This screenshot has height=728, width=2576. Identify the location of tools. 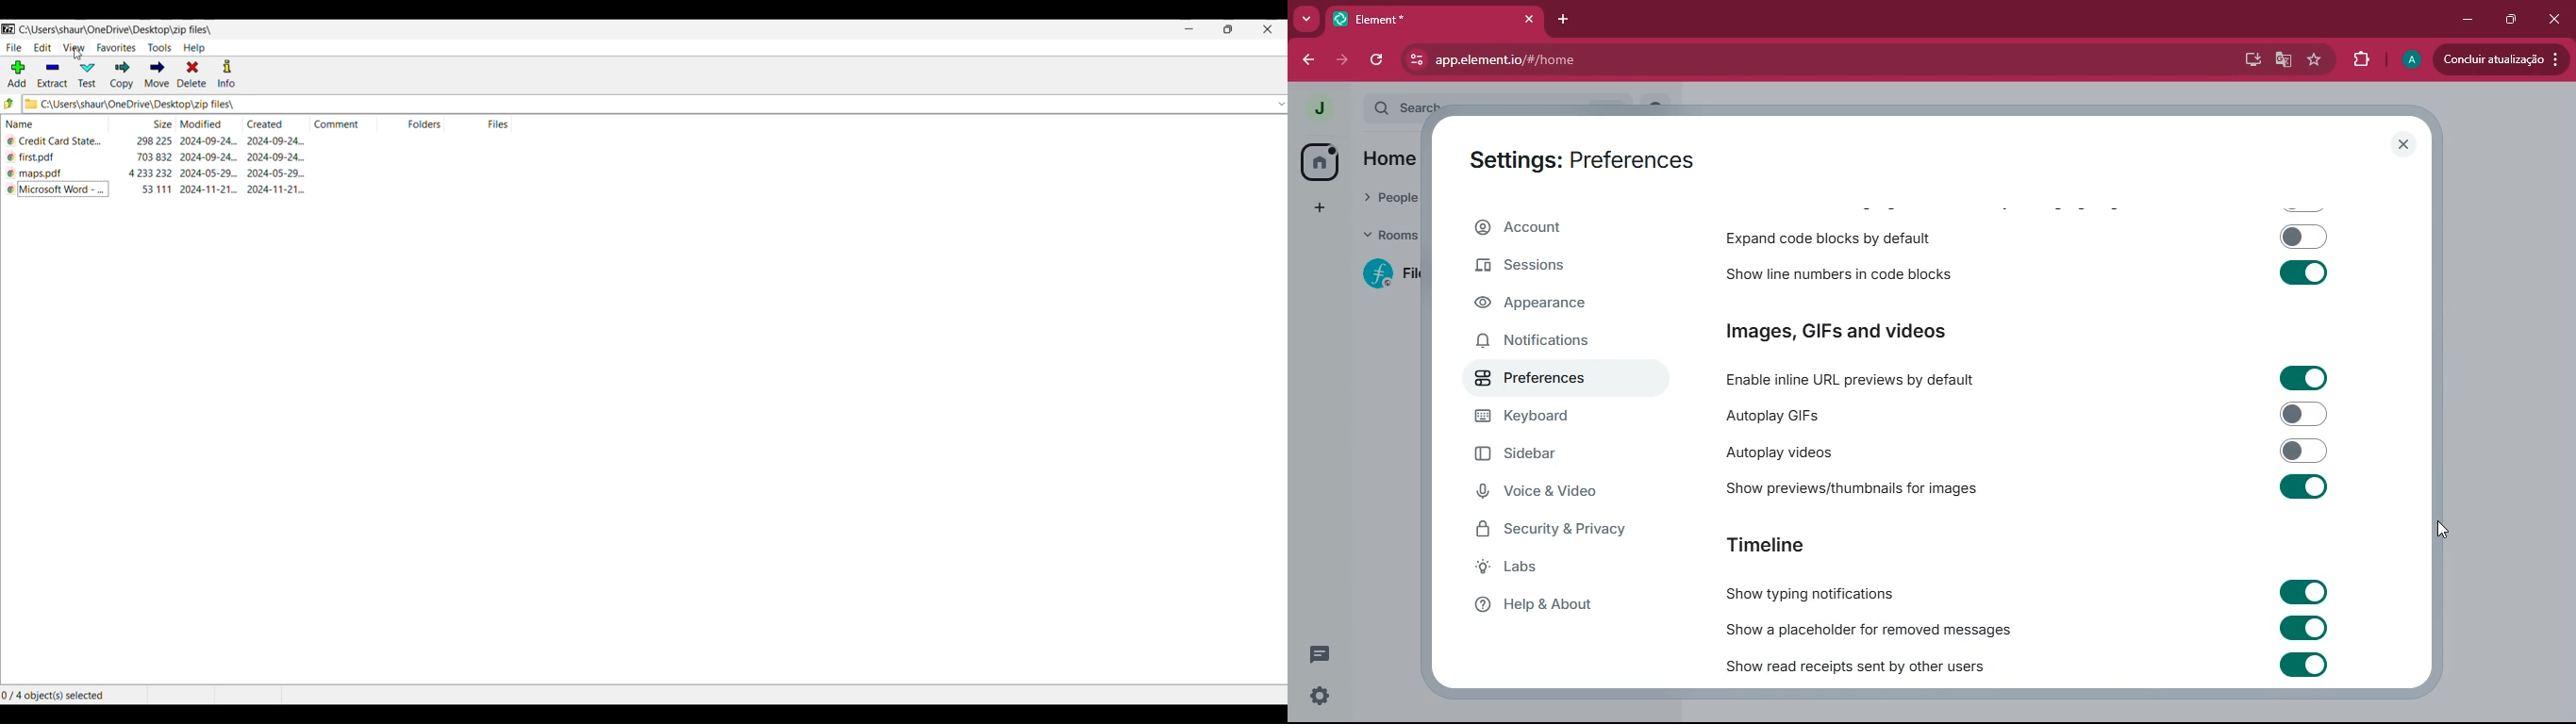
(159, 48).